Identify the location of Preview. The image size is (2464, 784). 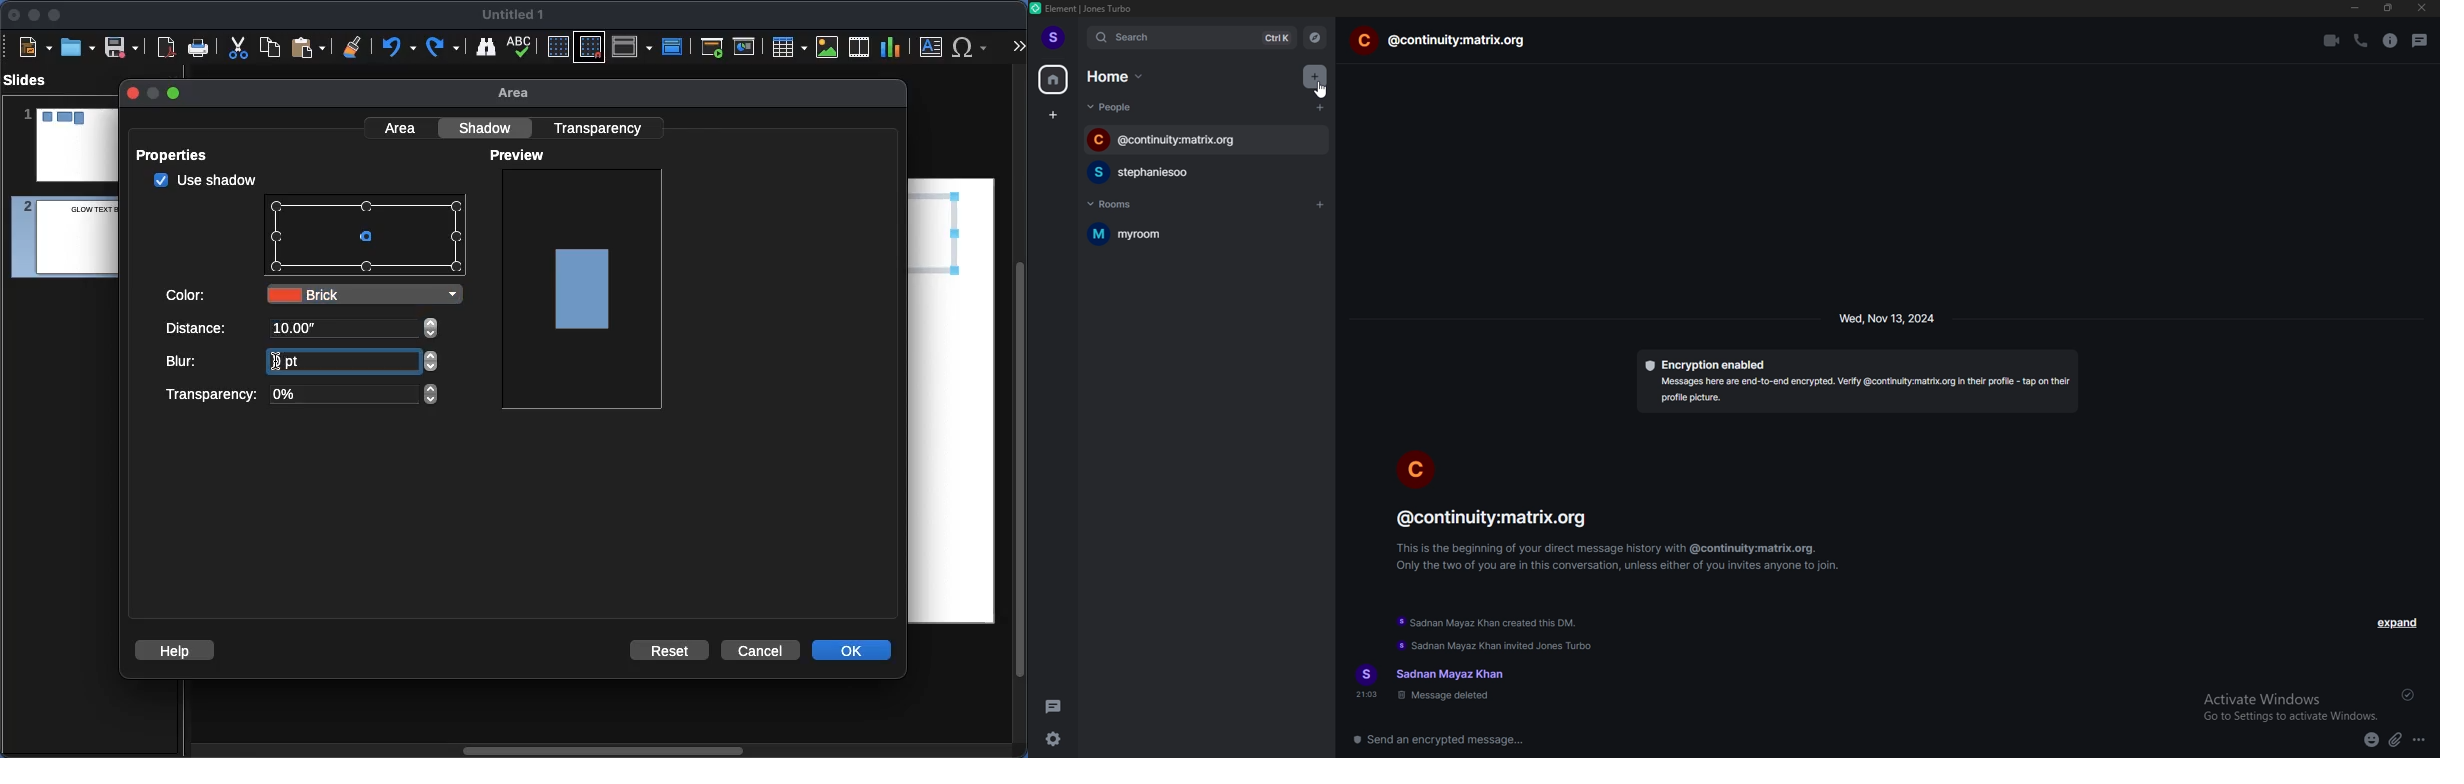
(520, 156).